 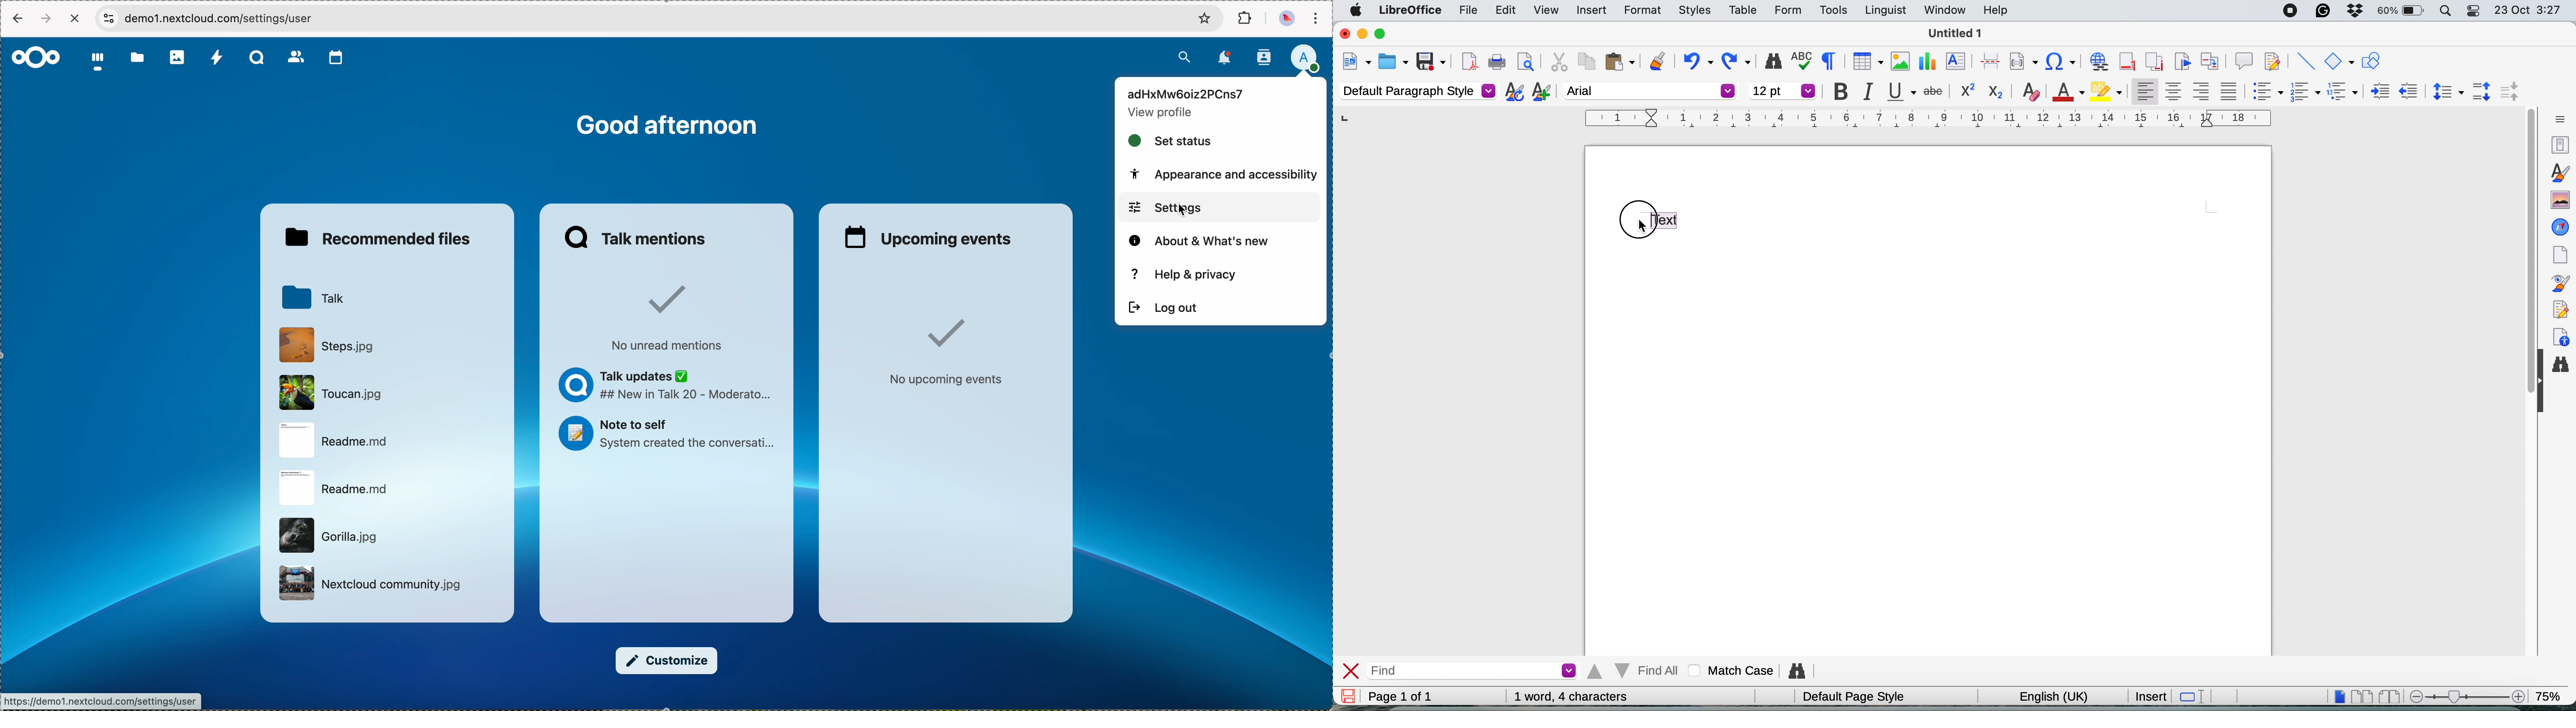 What do you see at coordinates (2265, 94) in the screenshot?
I see `toggle unordered list` at bounding box center [2265, 94].